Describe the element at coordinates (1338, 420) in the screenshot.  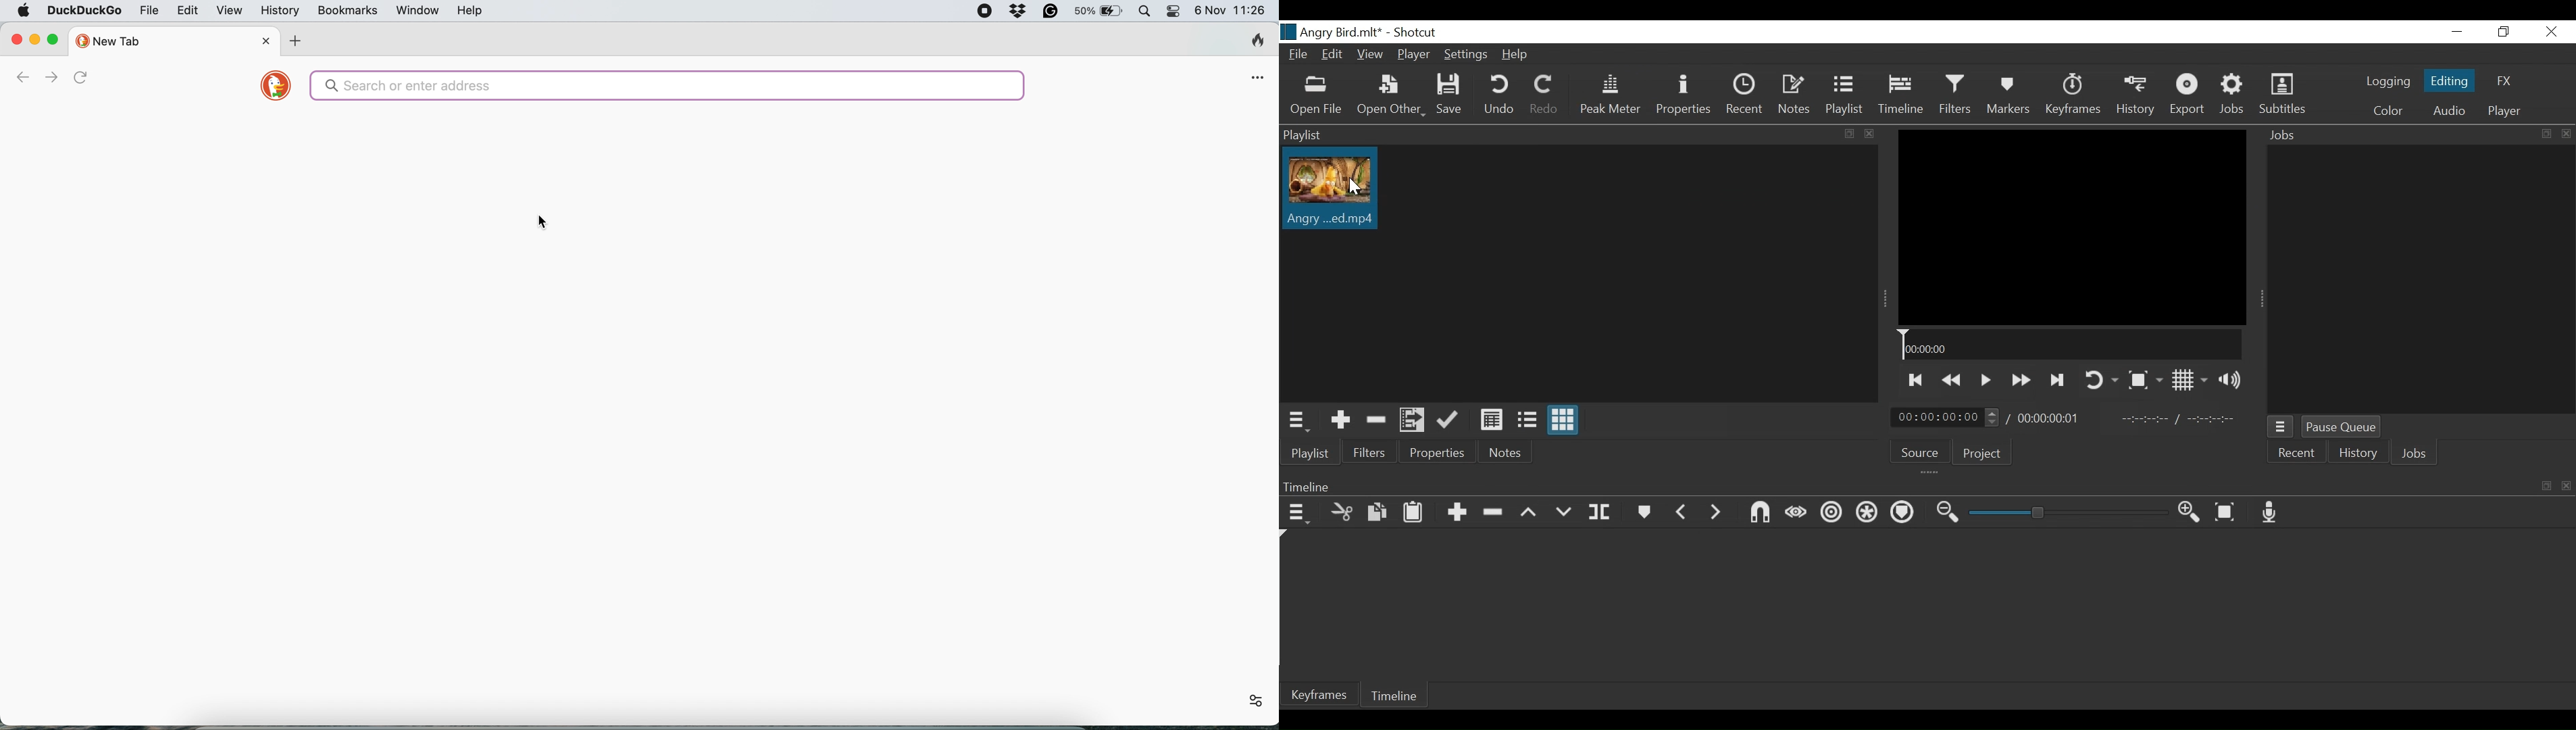
I see `Add the Source to the playlist` at that location.